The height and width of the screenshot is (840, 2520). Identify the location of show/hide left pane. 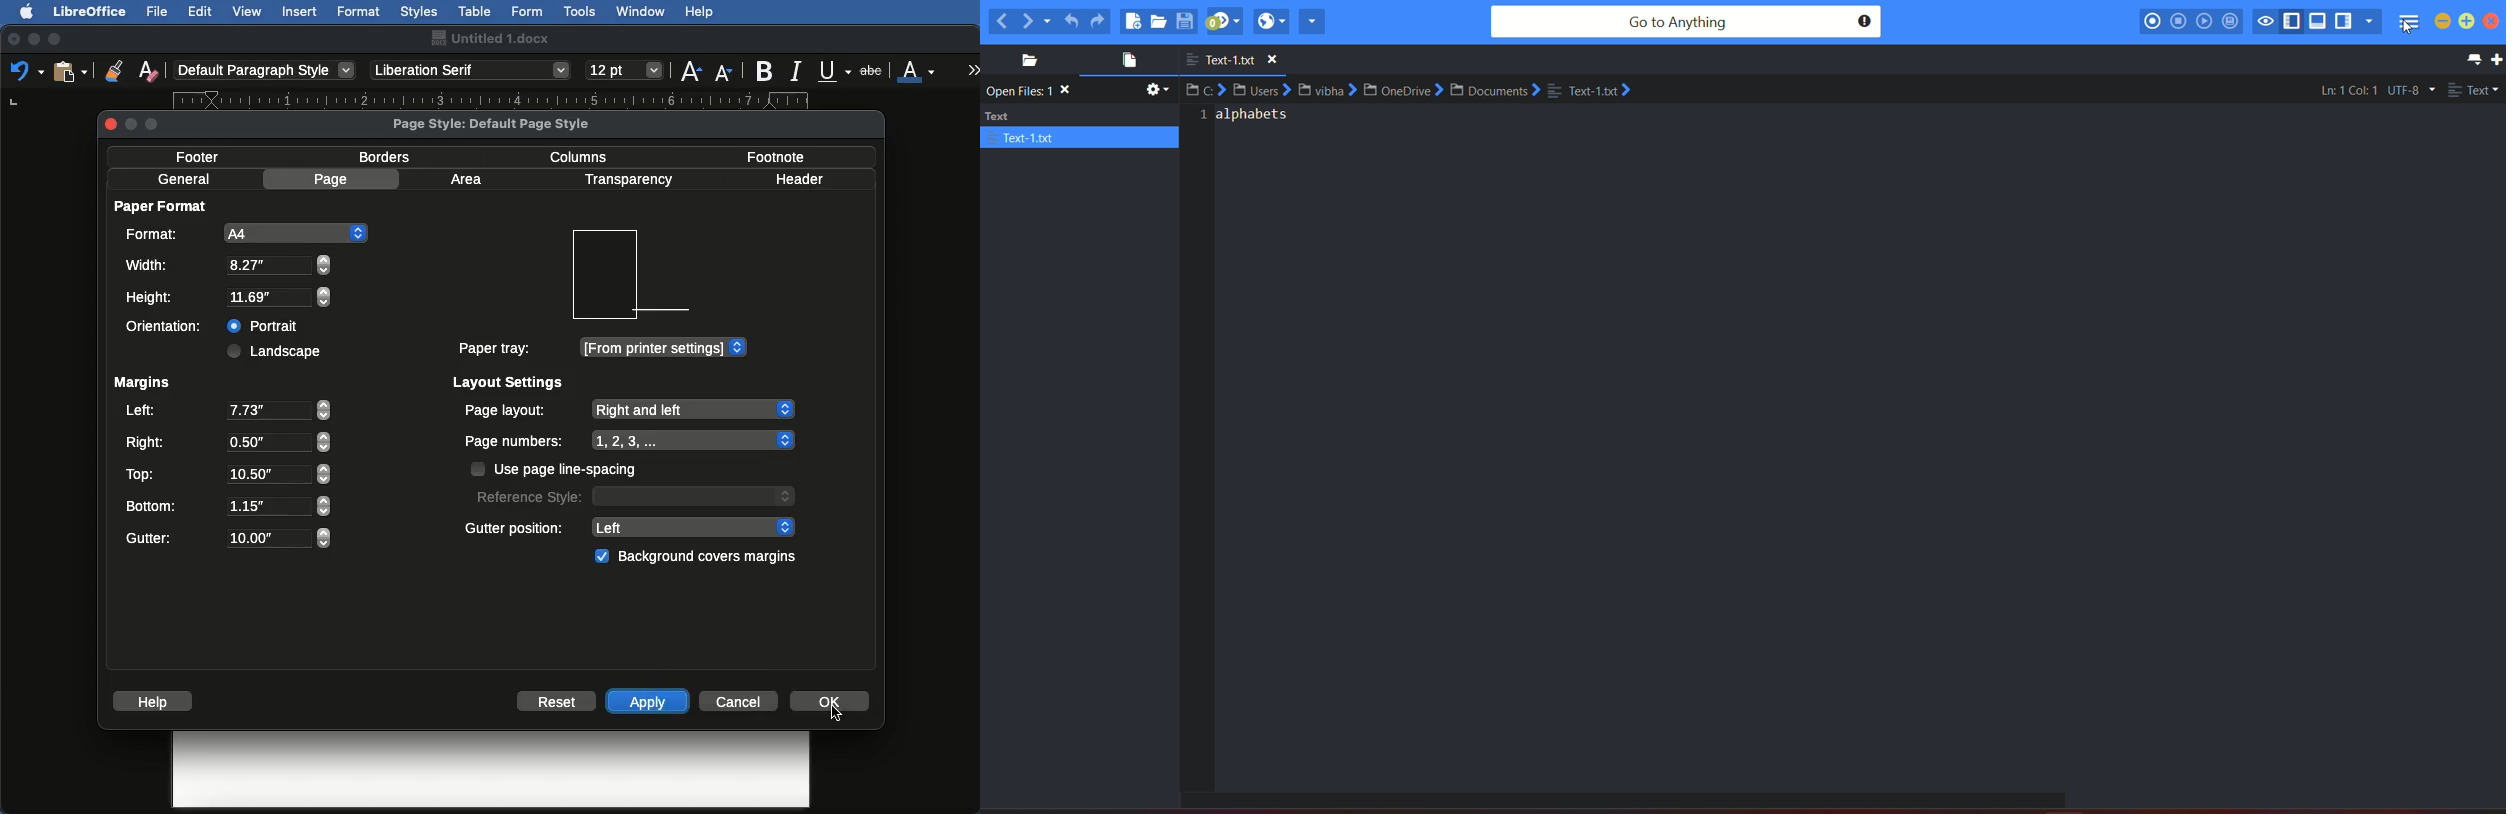
(2295, 21).